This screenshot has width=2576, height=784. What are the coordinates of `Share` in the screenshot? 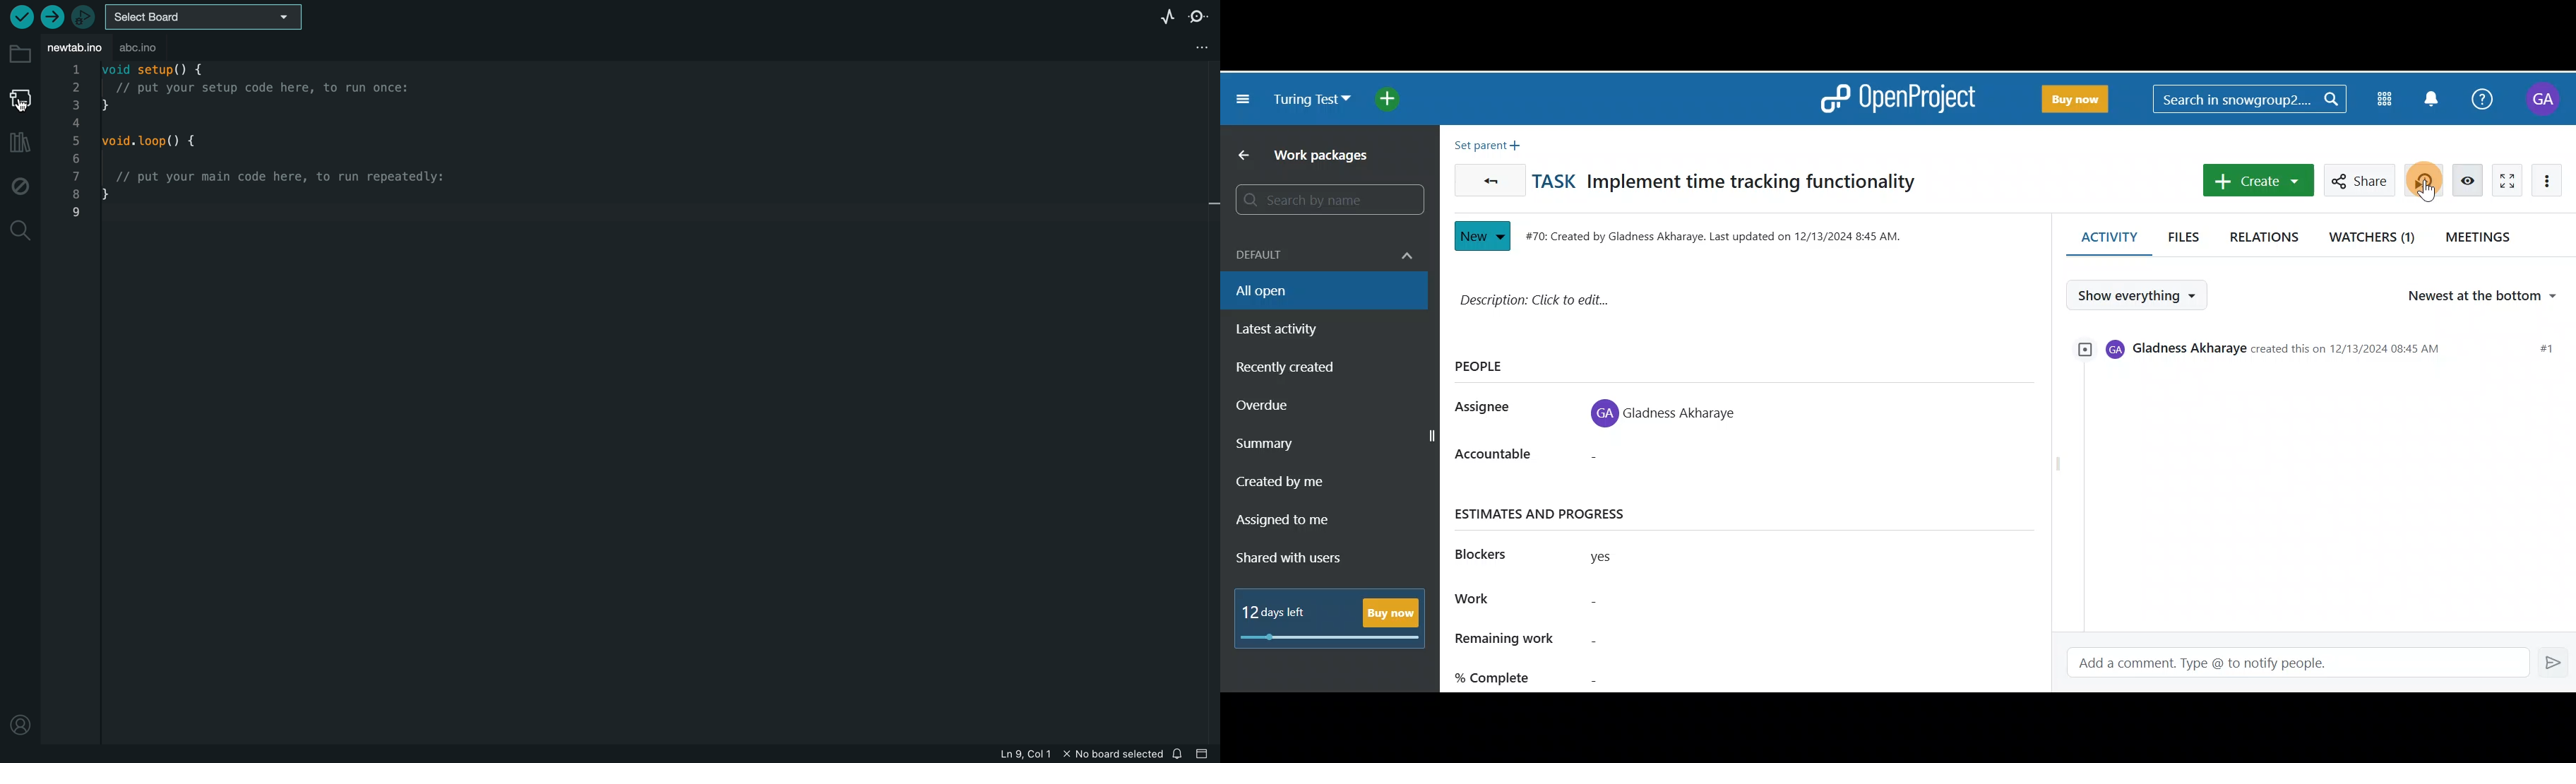 It's located at (2360, 180).